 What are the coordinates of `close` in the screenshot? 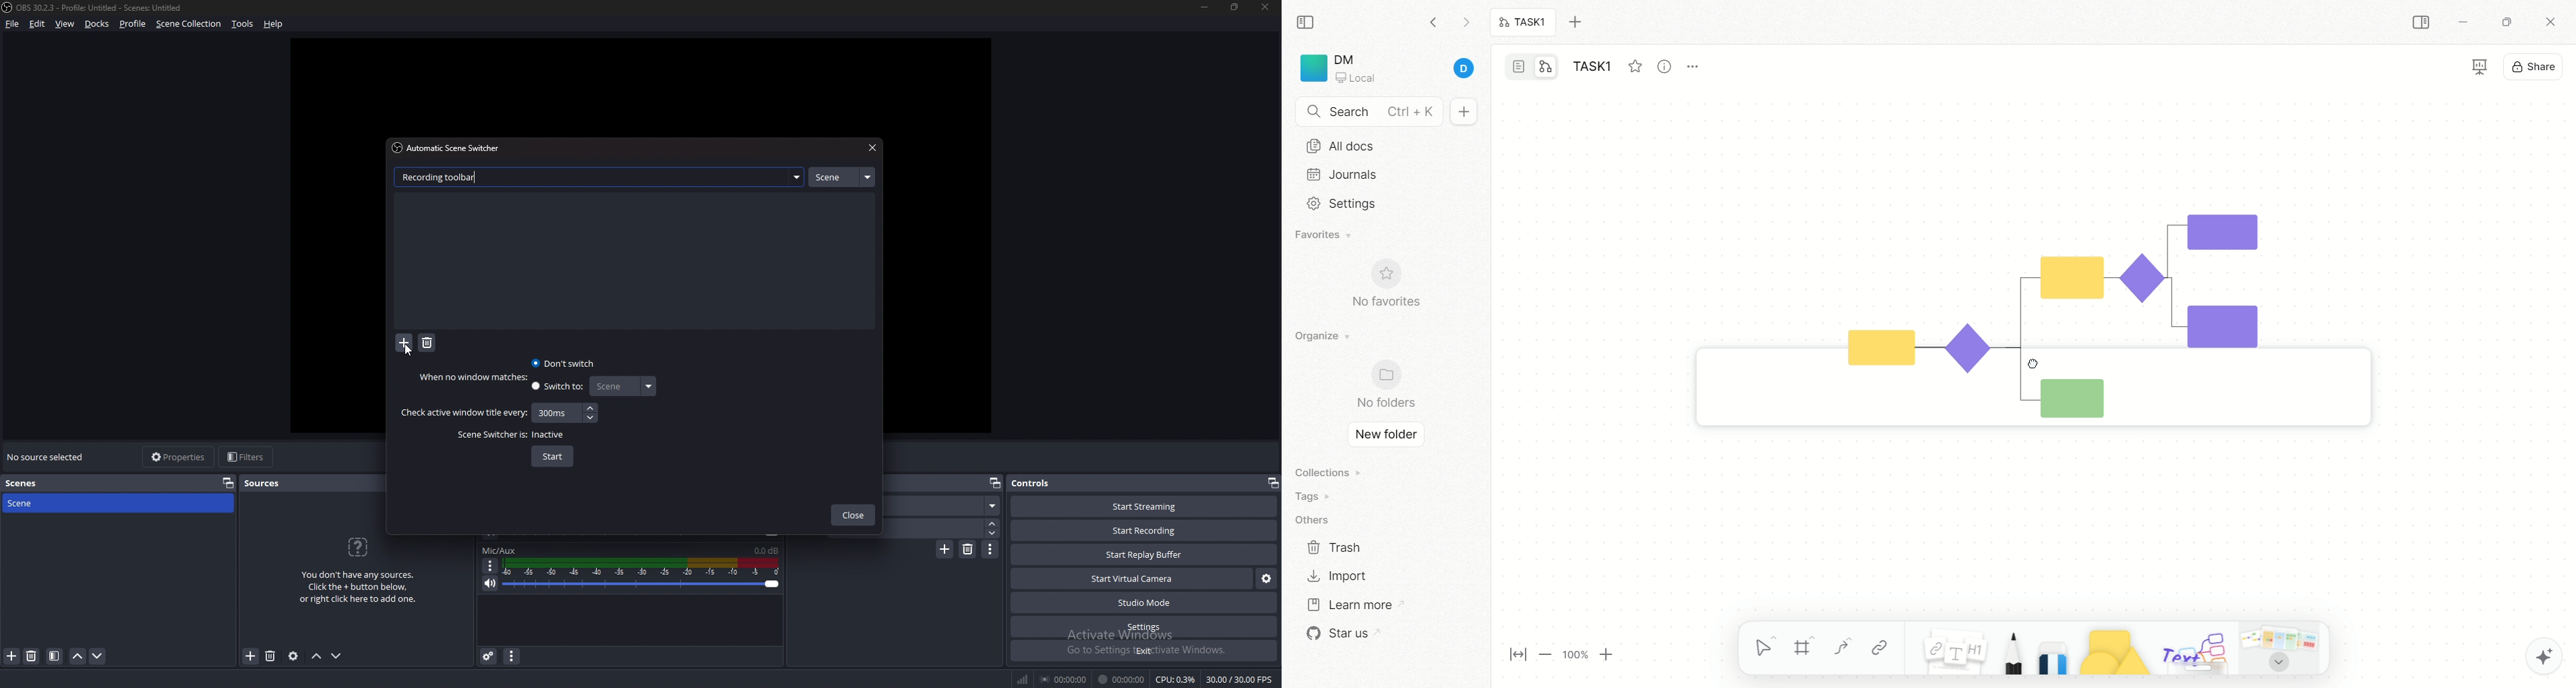 It's located at (871, 148).